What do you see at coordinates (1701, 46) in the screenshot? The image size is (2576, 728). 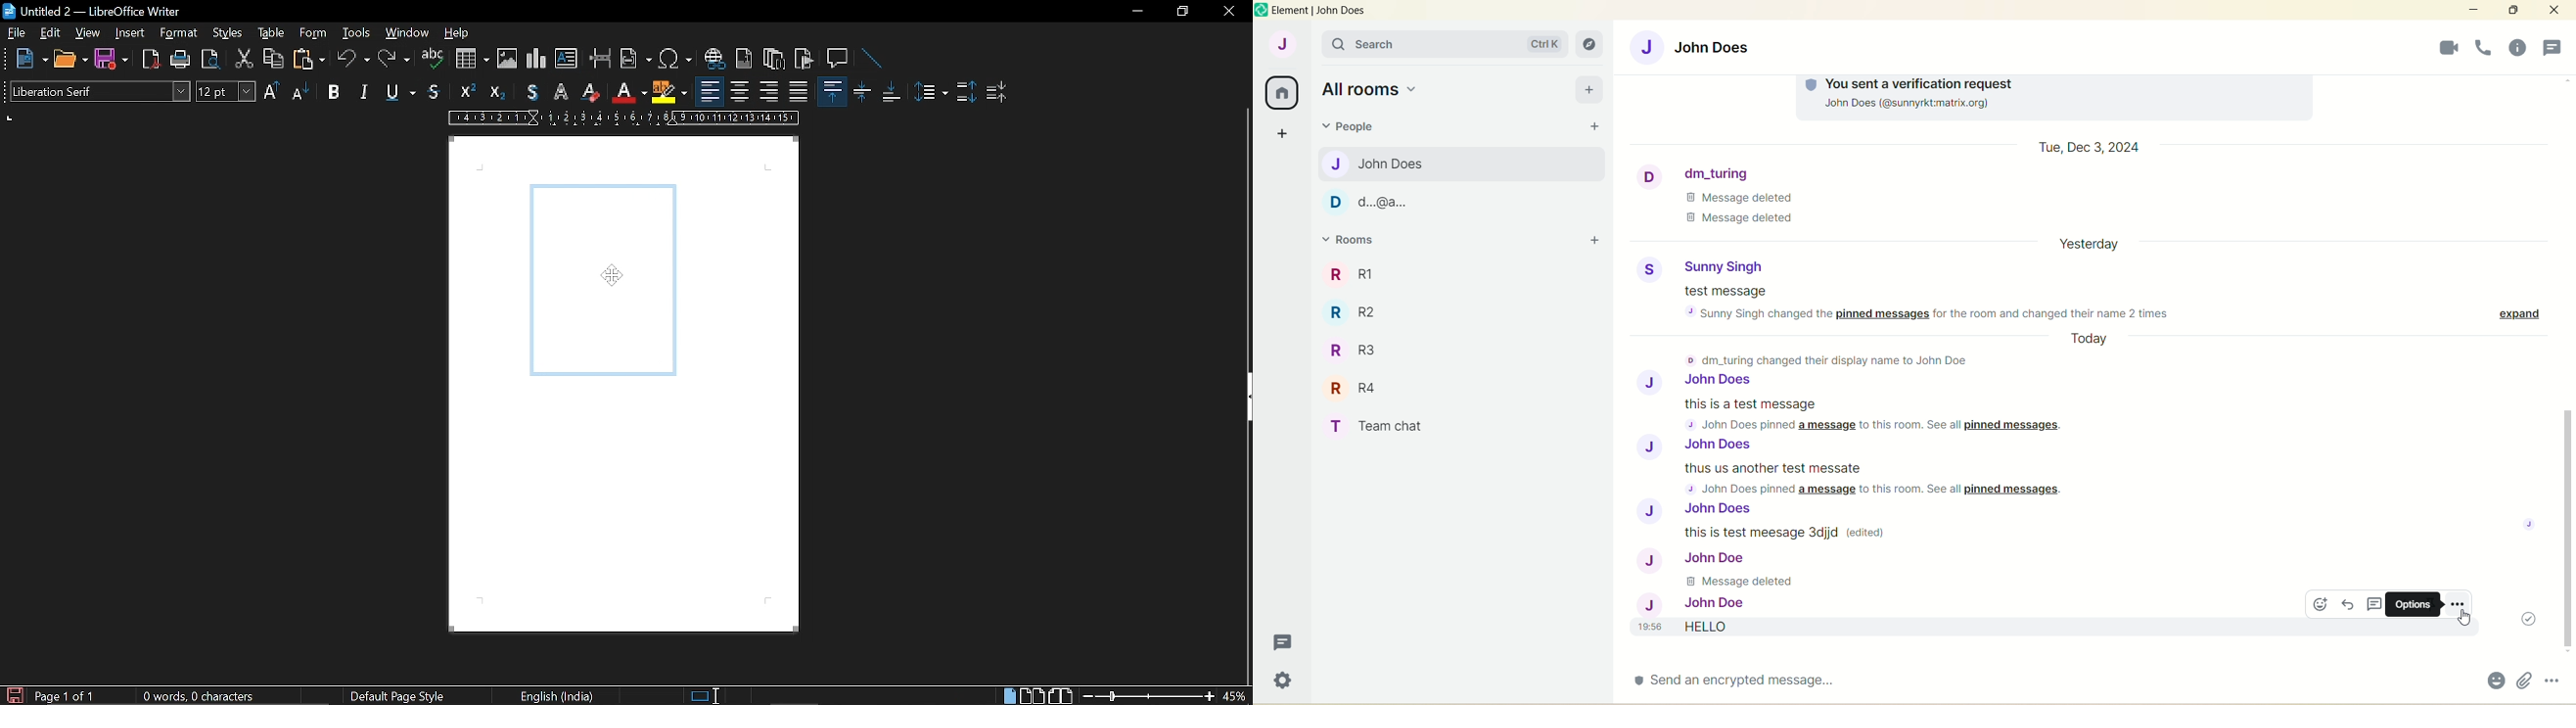 I see `John Does` at bounding box center [1701, 46].